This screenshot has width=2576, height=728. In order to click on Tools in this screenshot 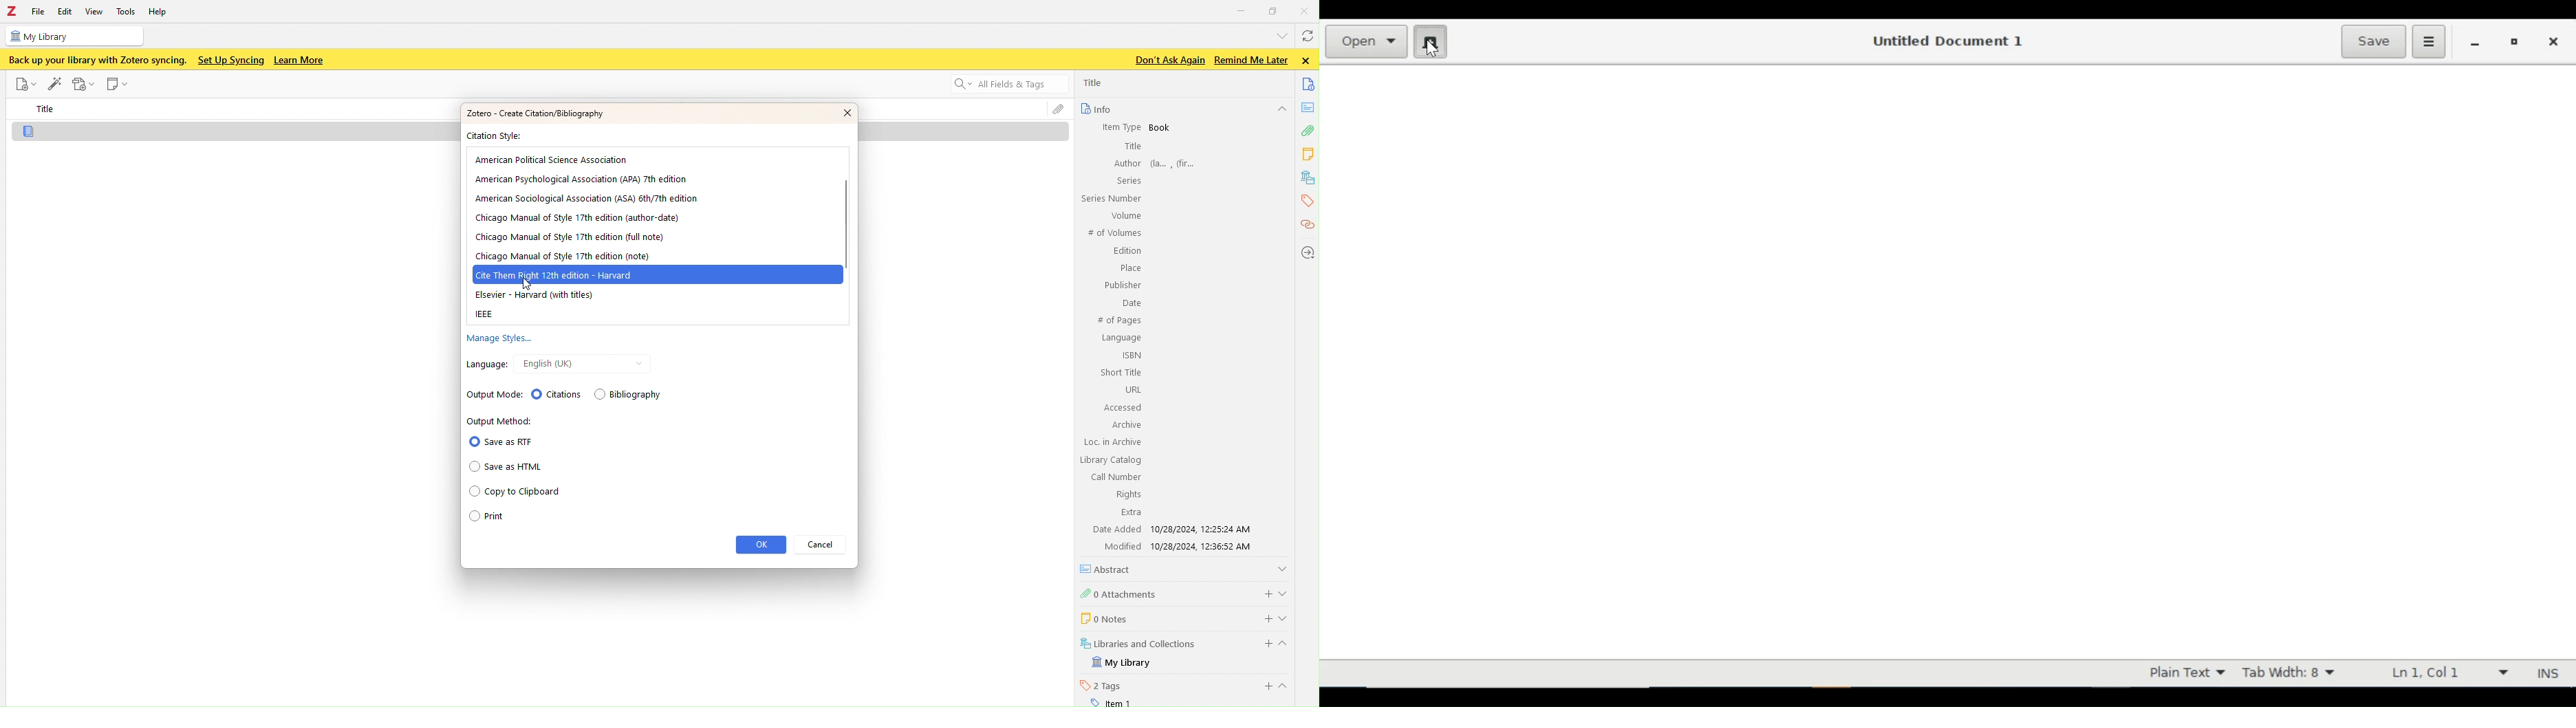, I will do `click(127, 11)`.